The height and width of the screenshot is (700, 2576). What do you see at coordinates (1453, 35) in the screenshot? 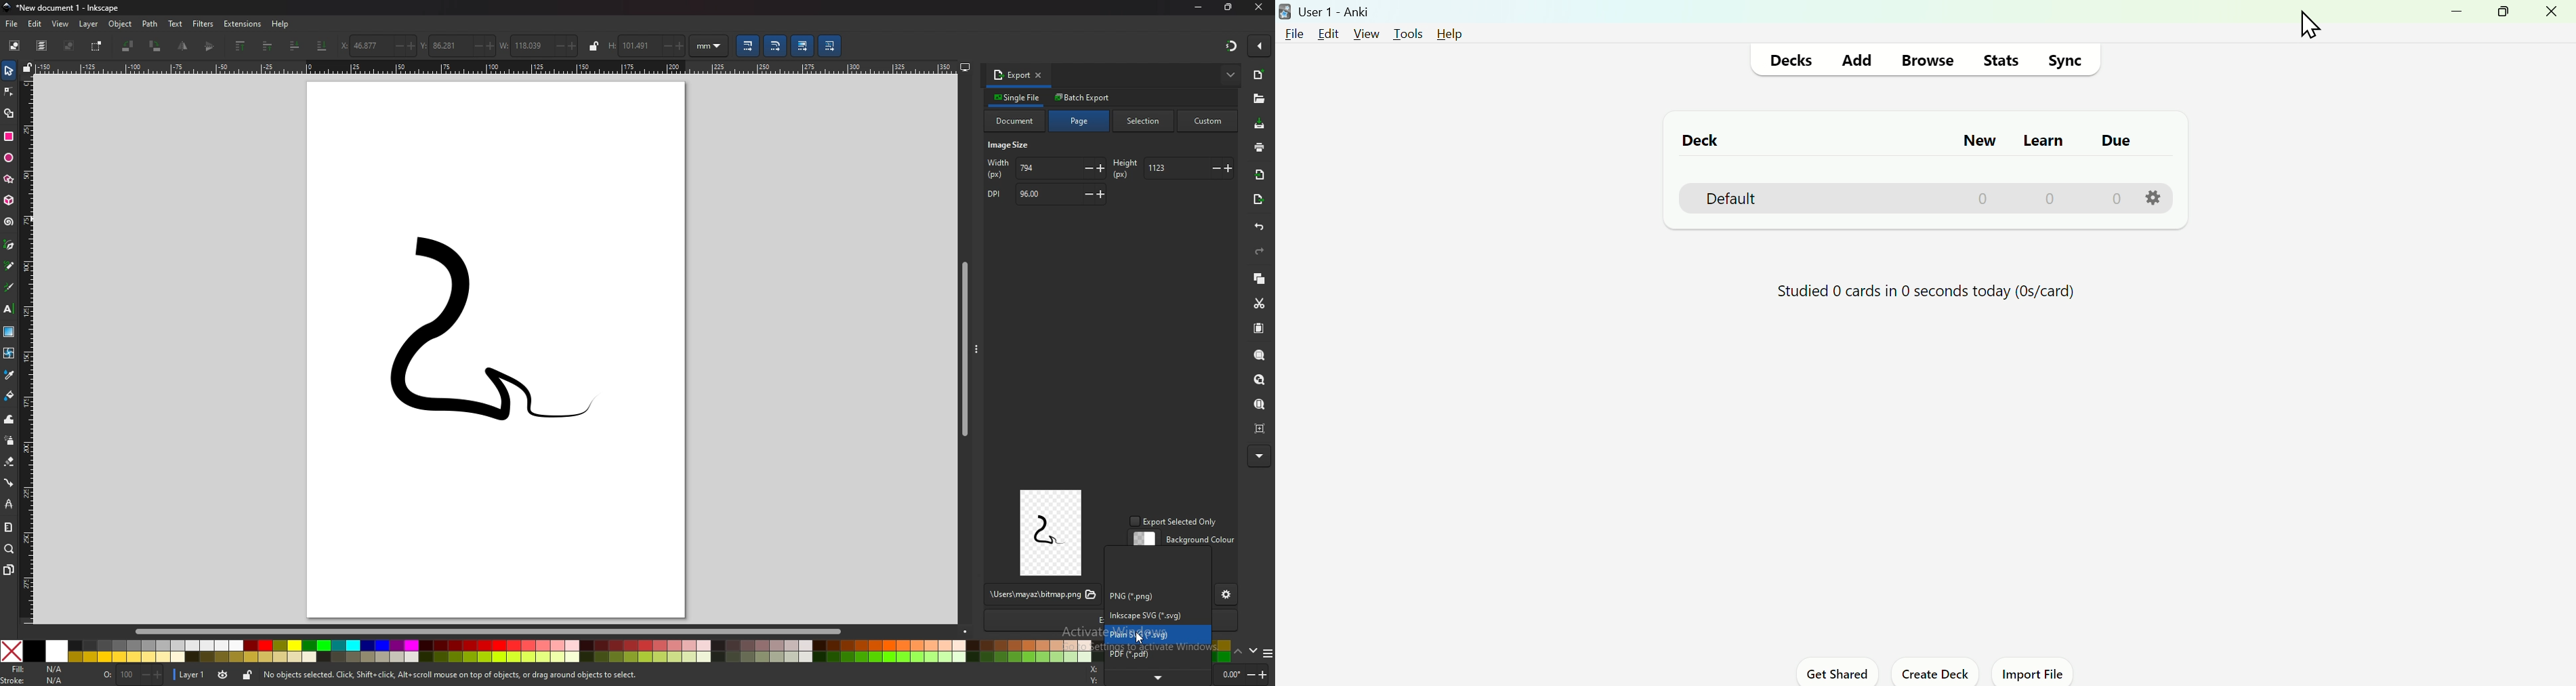
I see `Help` at bounding box center [1453, 35].